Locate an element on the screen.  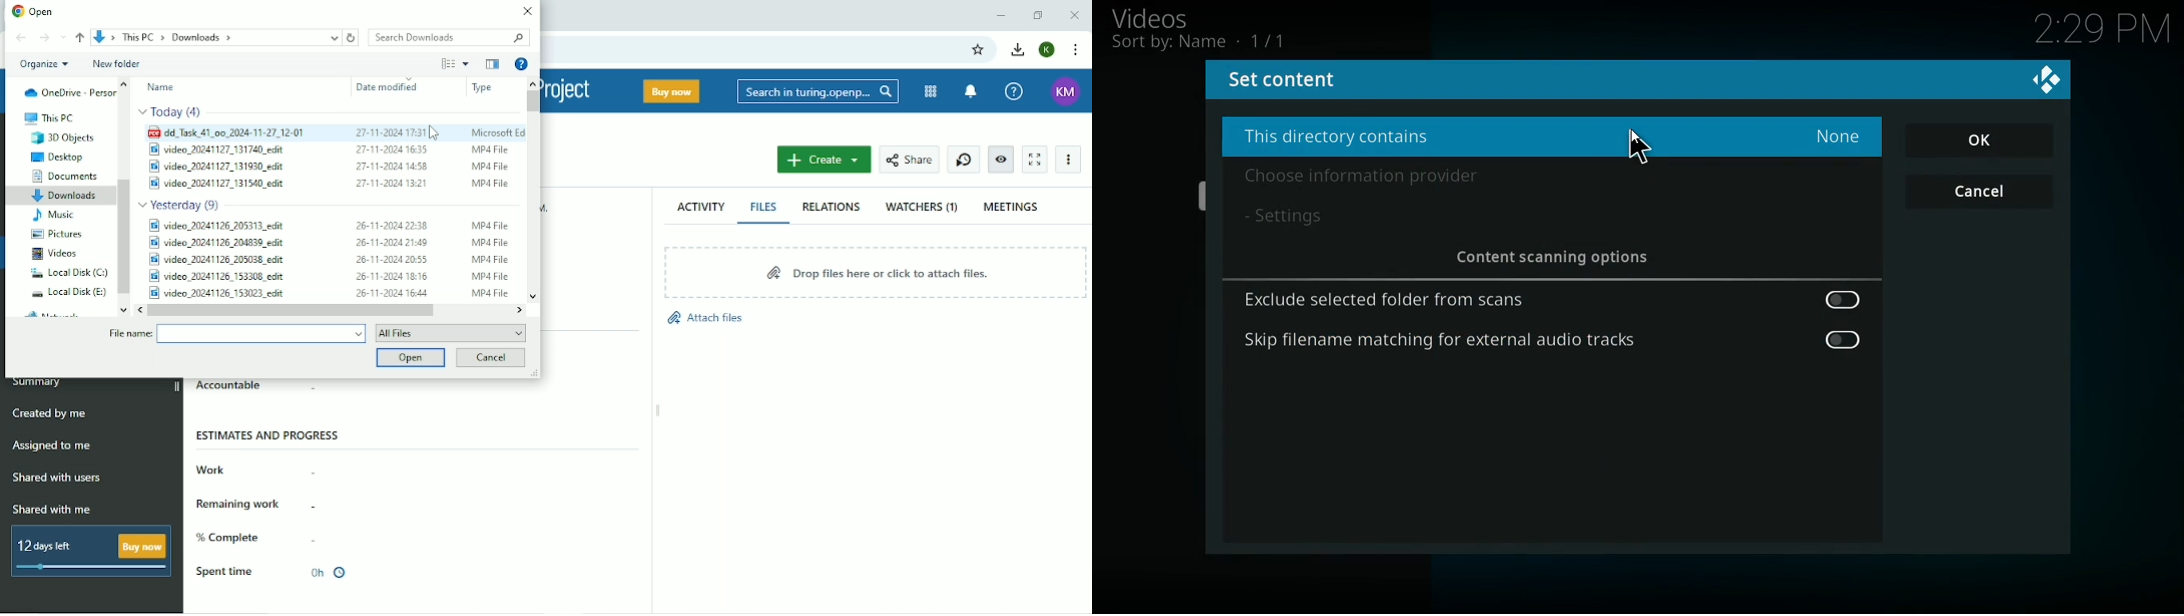
skip filename matching for external audio tracks is located at coordinates (1441, 344).